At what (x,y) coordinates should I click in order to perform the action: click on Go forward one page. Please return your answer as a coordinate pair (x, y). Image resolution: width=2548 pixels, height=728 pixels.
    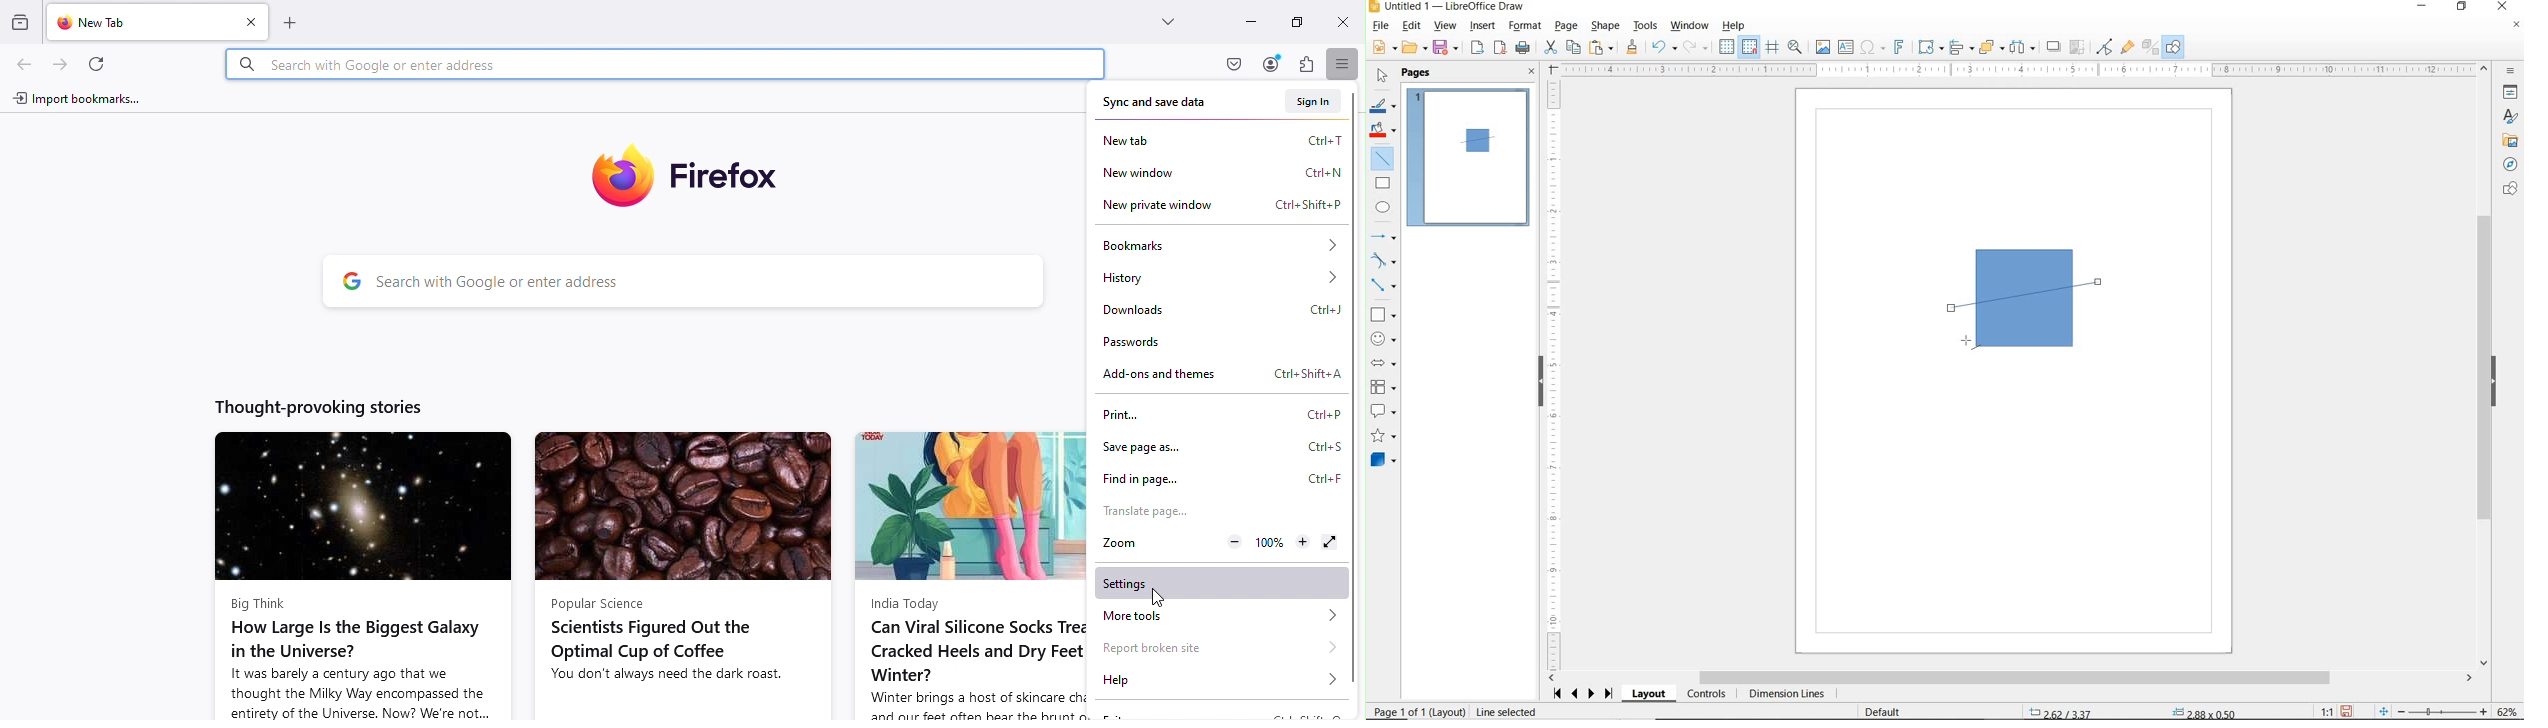
    Looking at the image, I should click on (63, 63).